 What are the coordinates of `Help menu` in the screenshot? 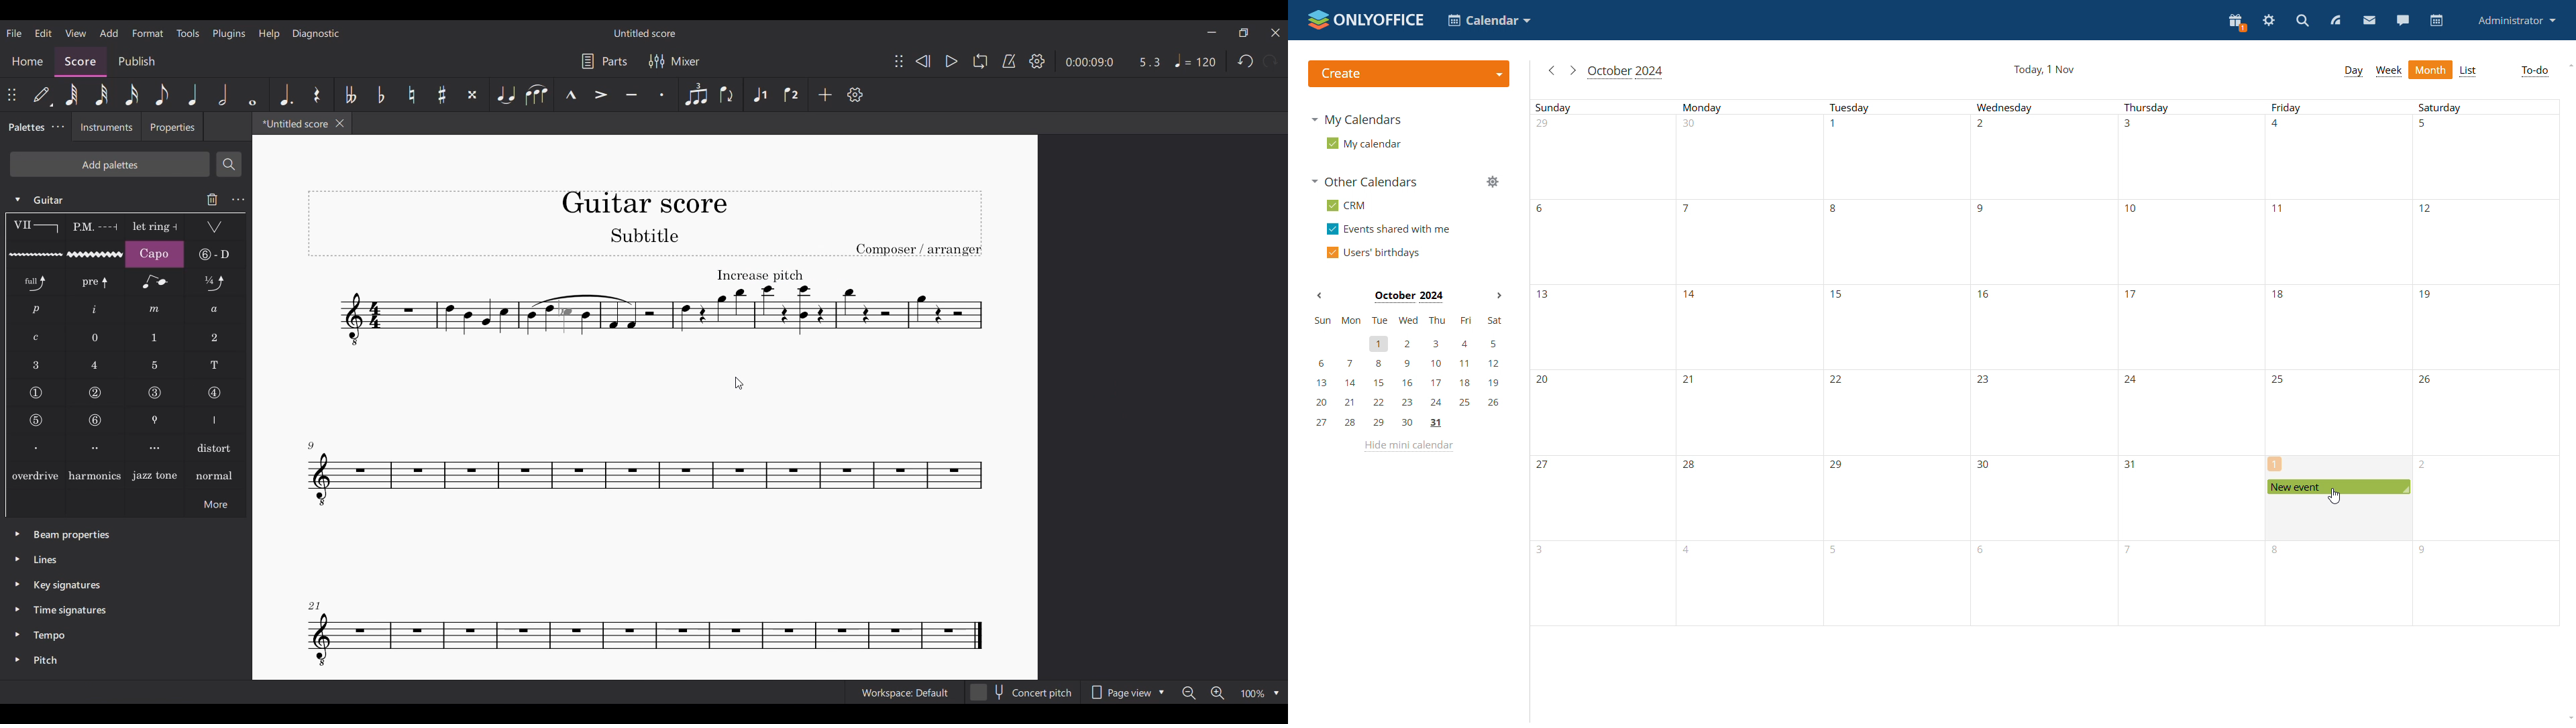 It's located at (269, 34).